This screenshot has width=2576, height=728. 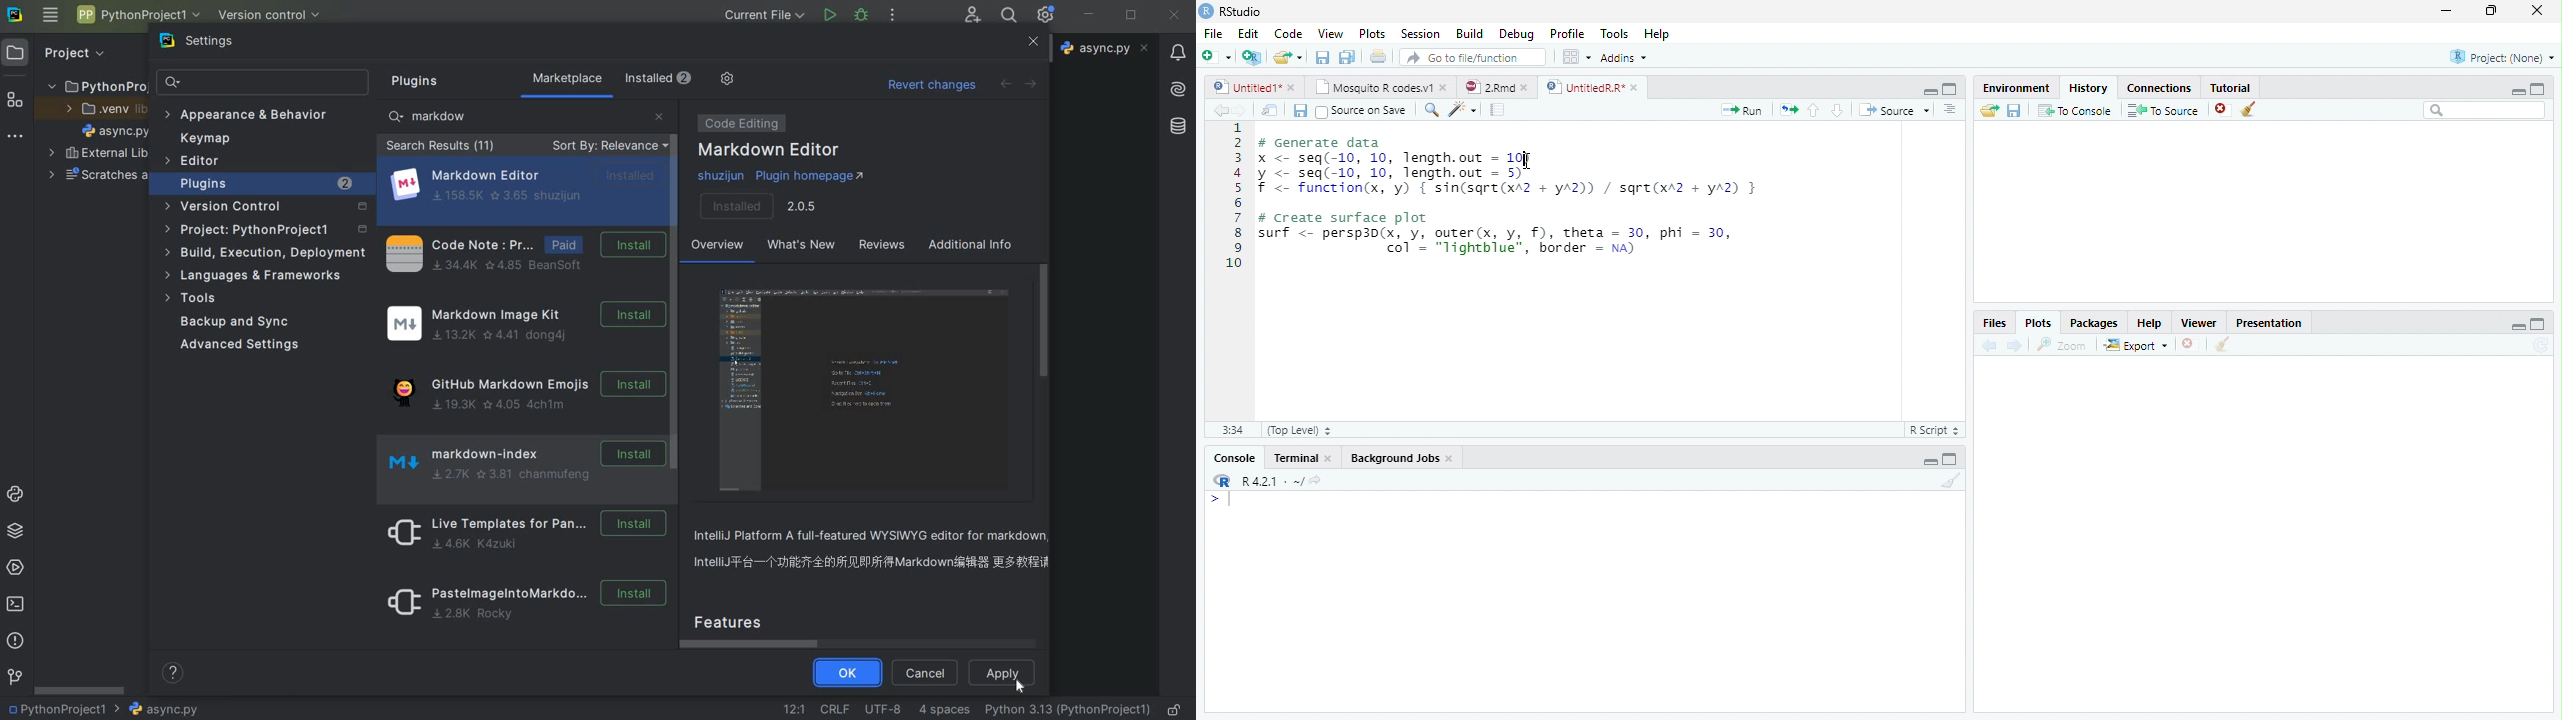 What do you see at coordinates (1469, 33) in the screenshot?
I see `Build` at bounding box center [1469, 33].